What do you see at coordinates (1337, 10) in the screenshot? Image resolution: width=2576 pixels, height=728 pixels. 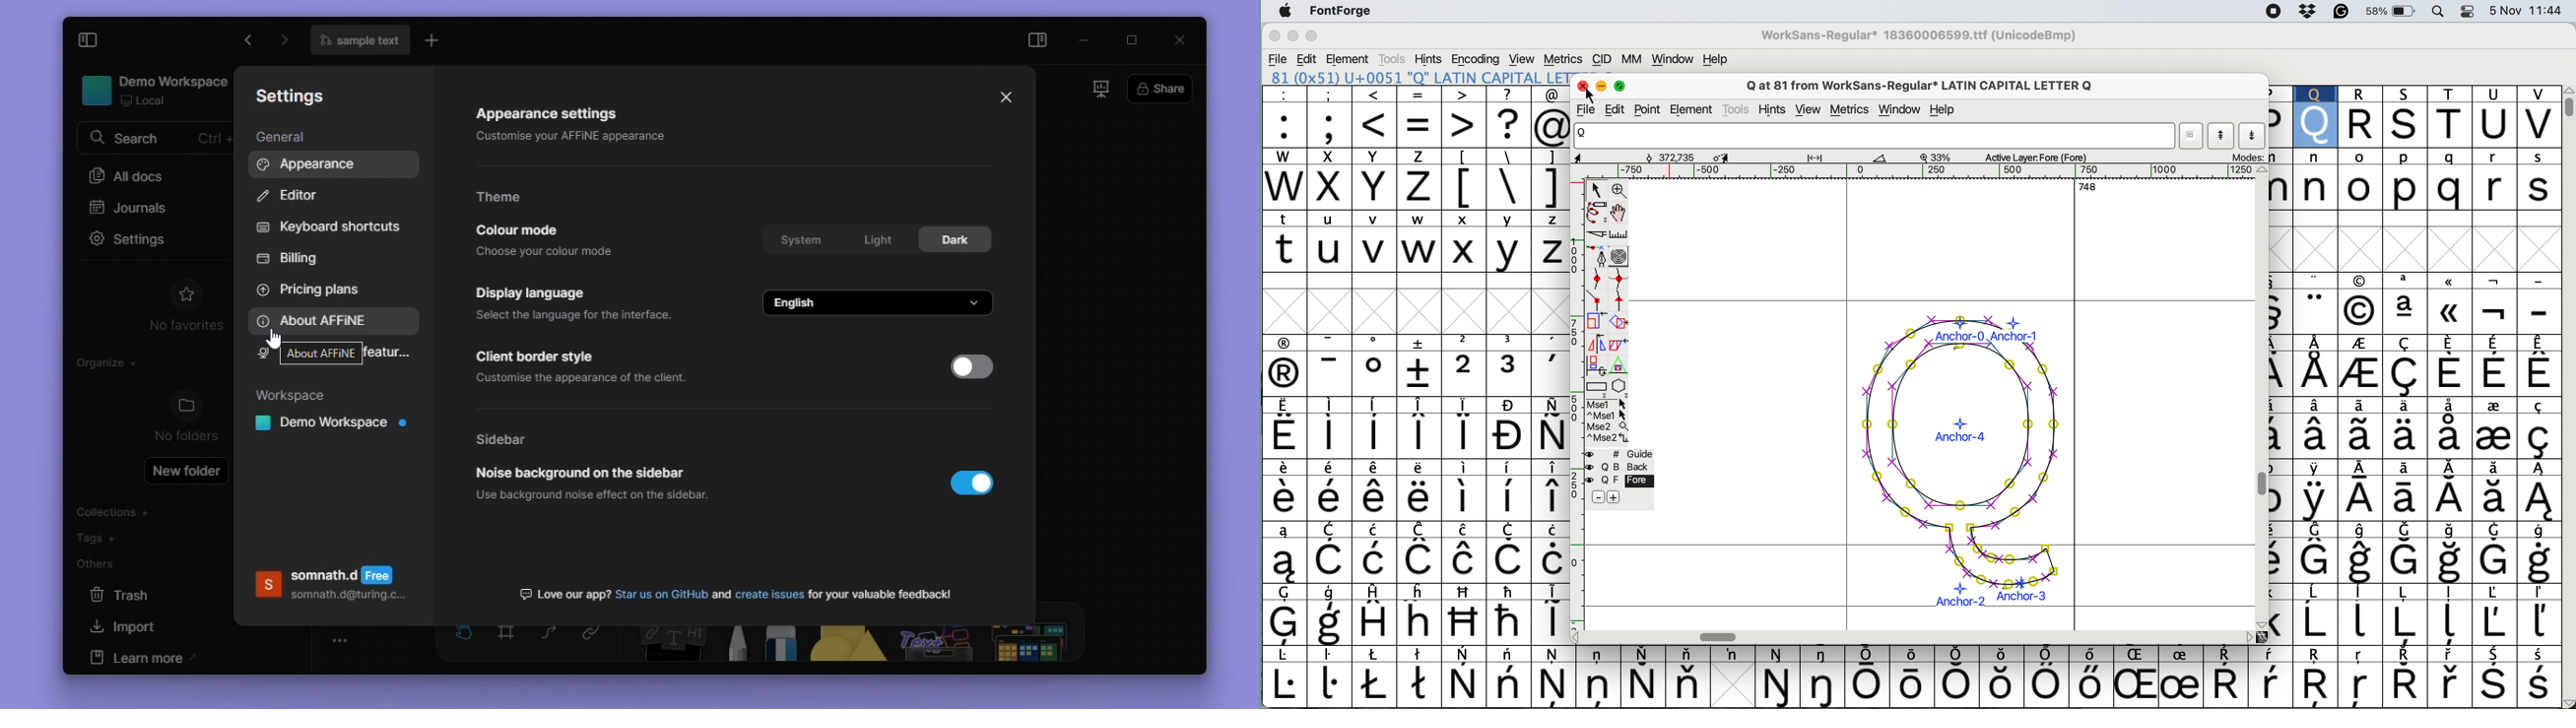 I see `fontforge` at bounding box center [1337, 10].